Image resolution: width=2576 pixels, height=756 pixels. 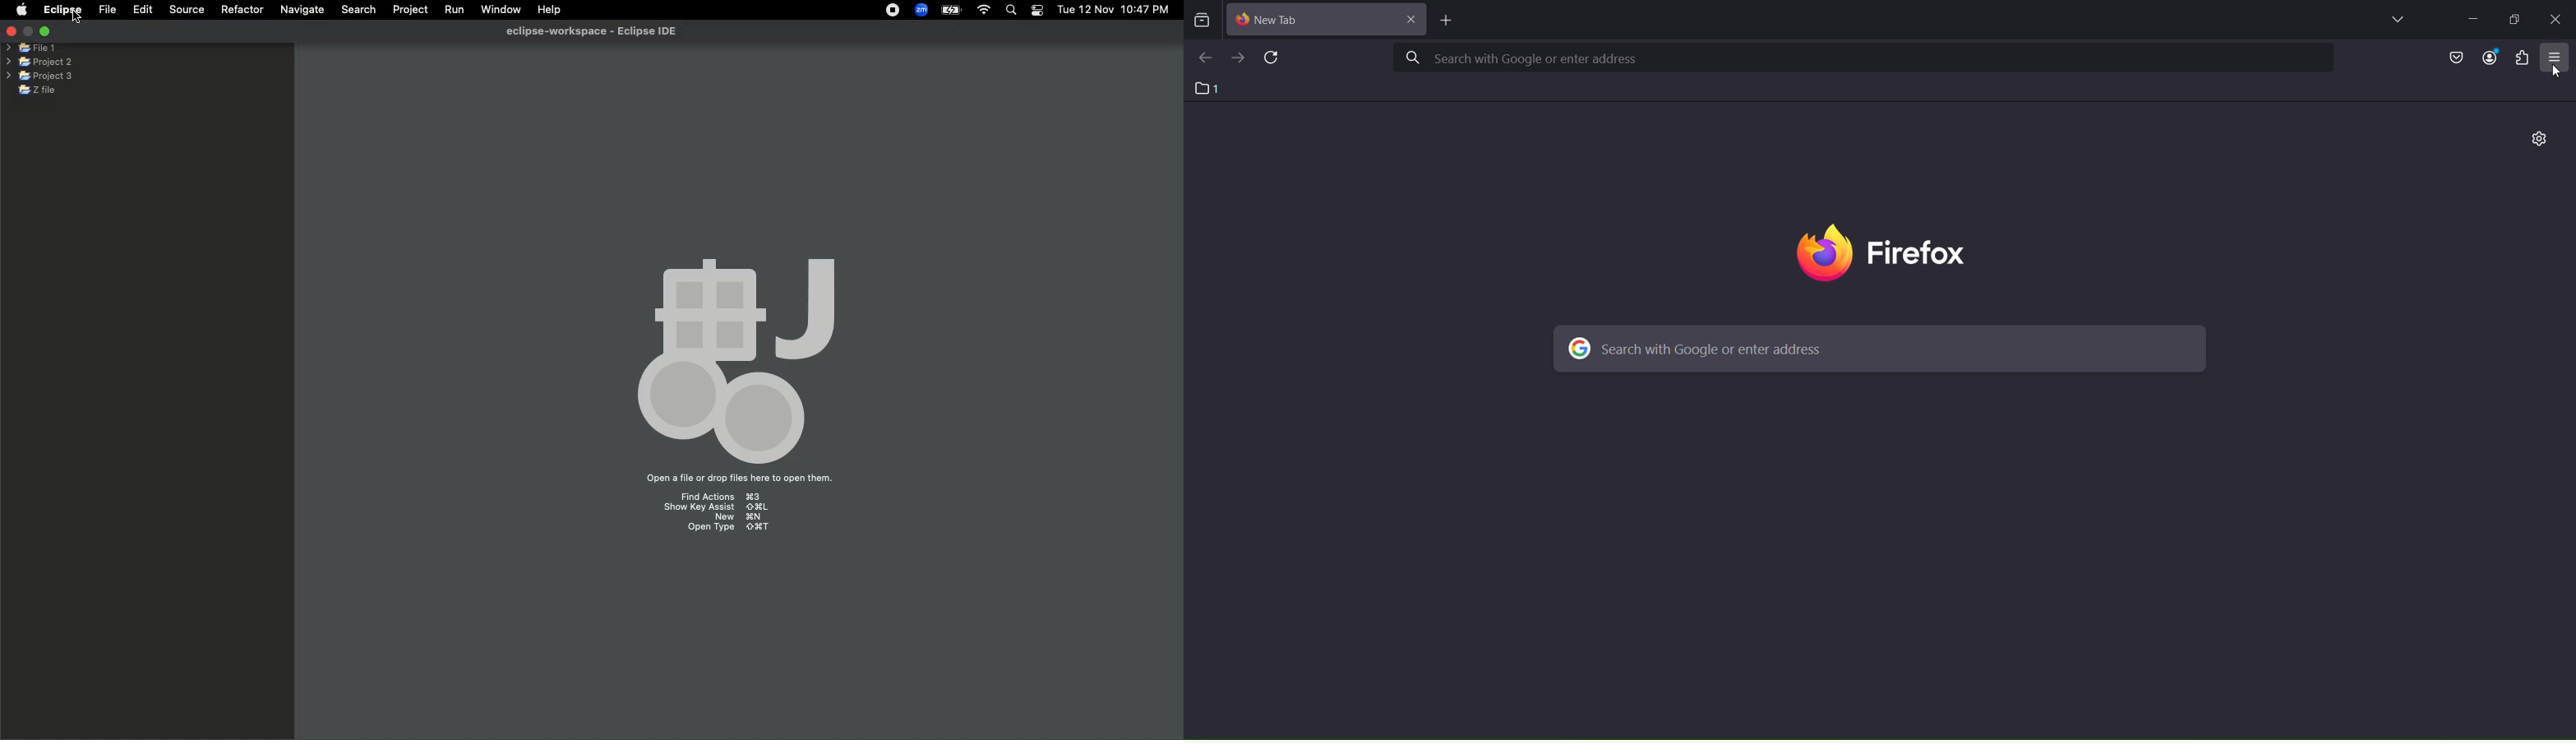 I want to click on search tabs, so click(x=1202, y=22).